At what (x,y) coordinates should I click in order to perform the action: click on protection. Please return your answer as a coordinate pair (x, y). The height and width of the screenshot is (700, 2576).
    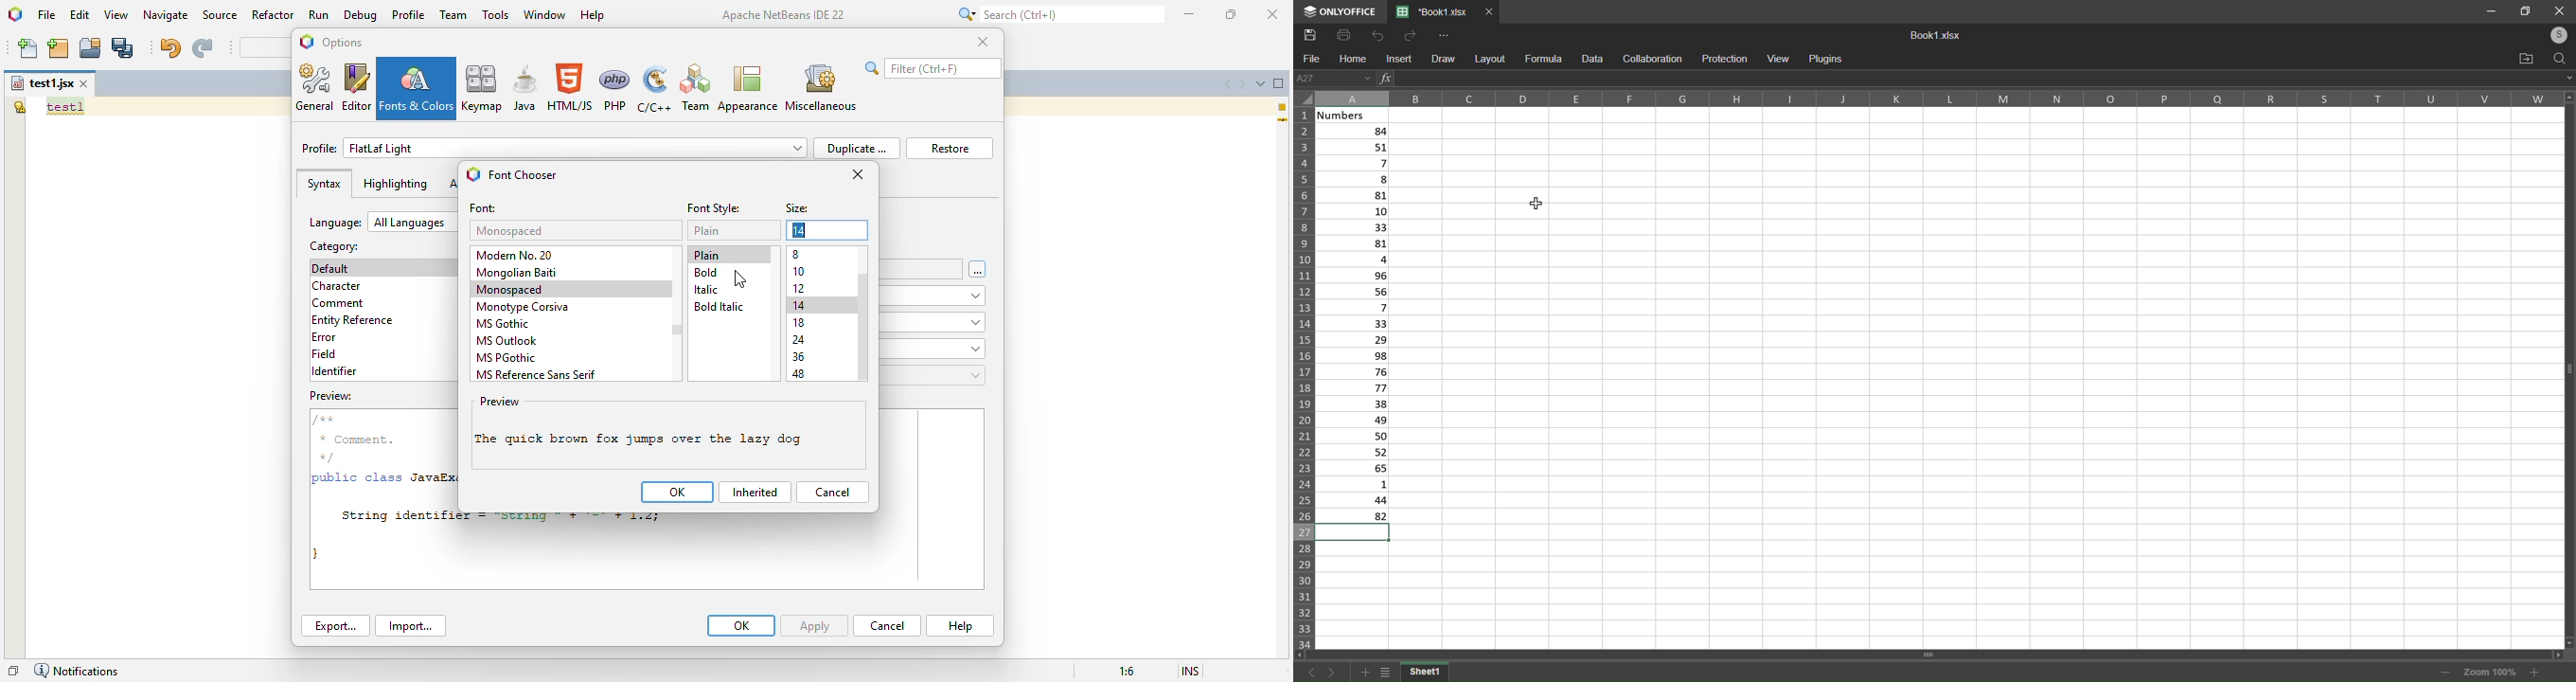
    Looking at the image, I should click on (1726, 60).